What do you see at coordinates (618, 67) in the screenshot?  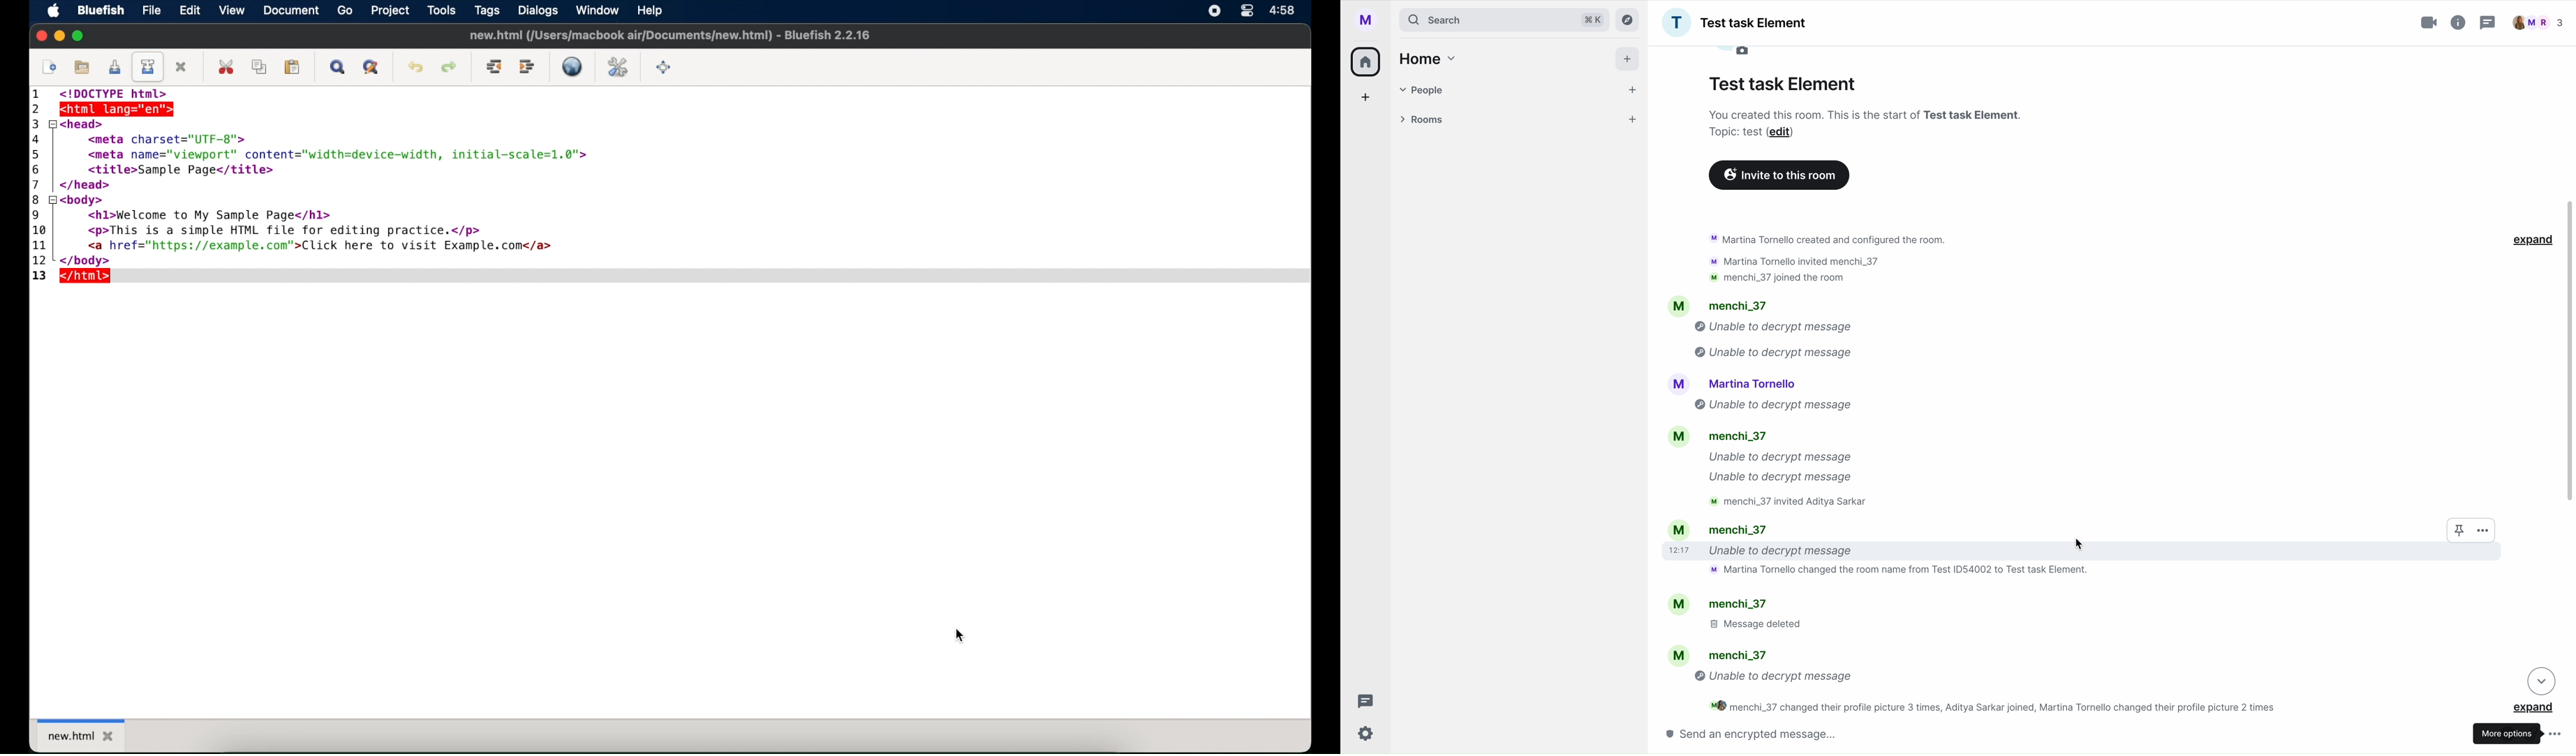 I see `edit preferences` at bounding box center [618, 67].